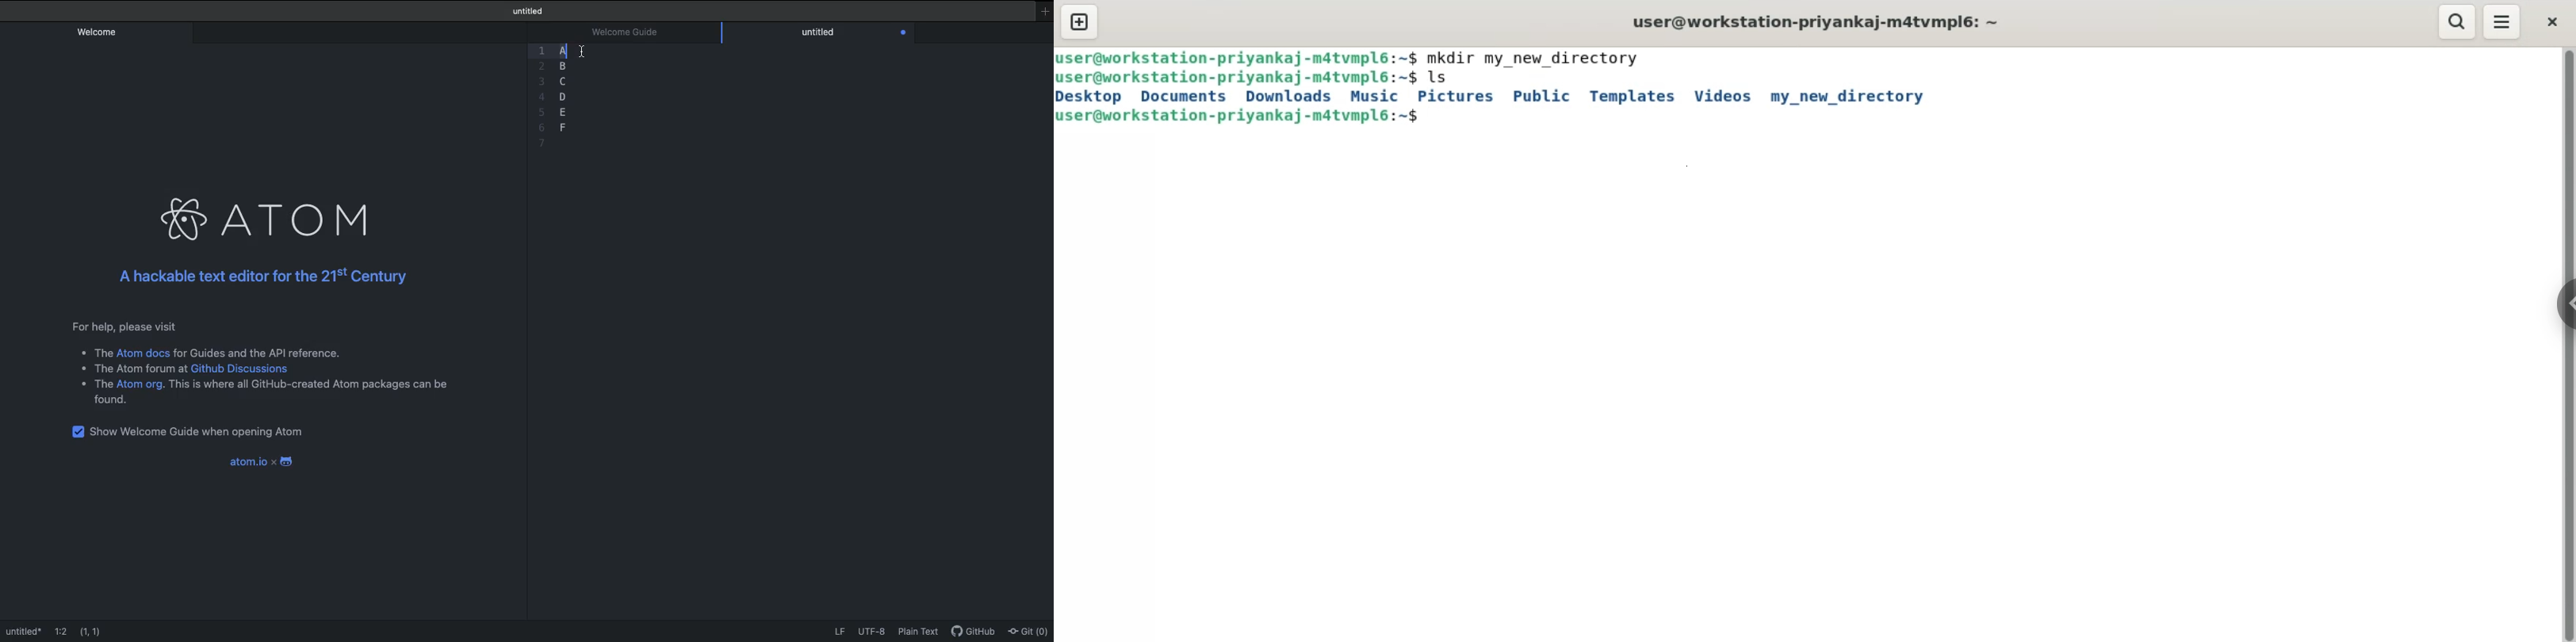  Describe the element at coordinates (273, 278) in the screenshot. I see `A hackable text editor ` at that location.